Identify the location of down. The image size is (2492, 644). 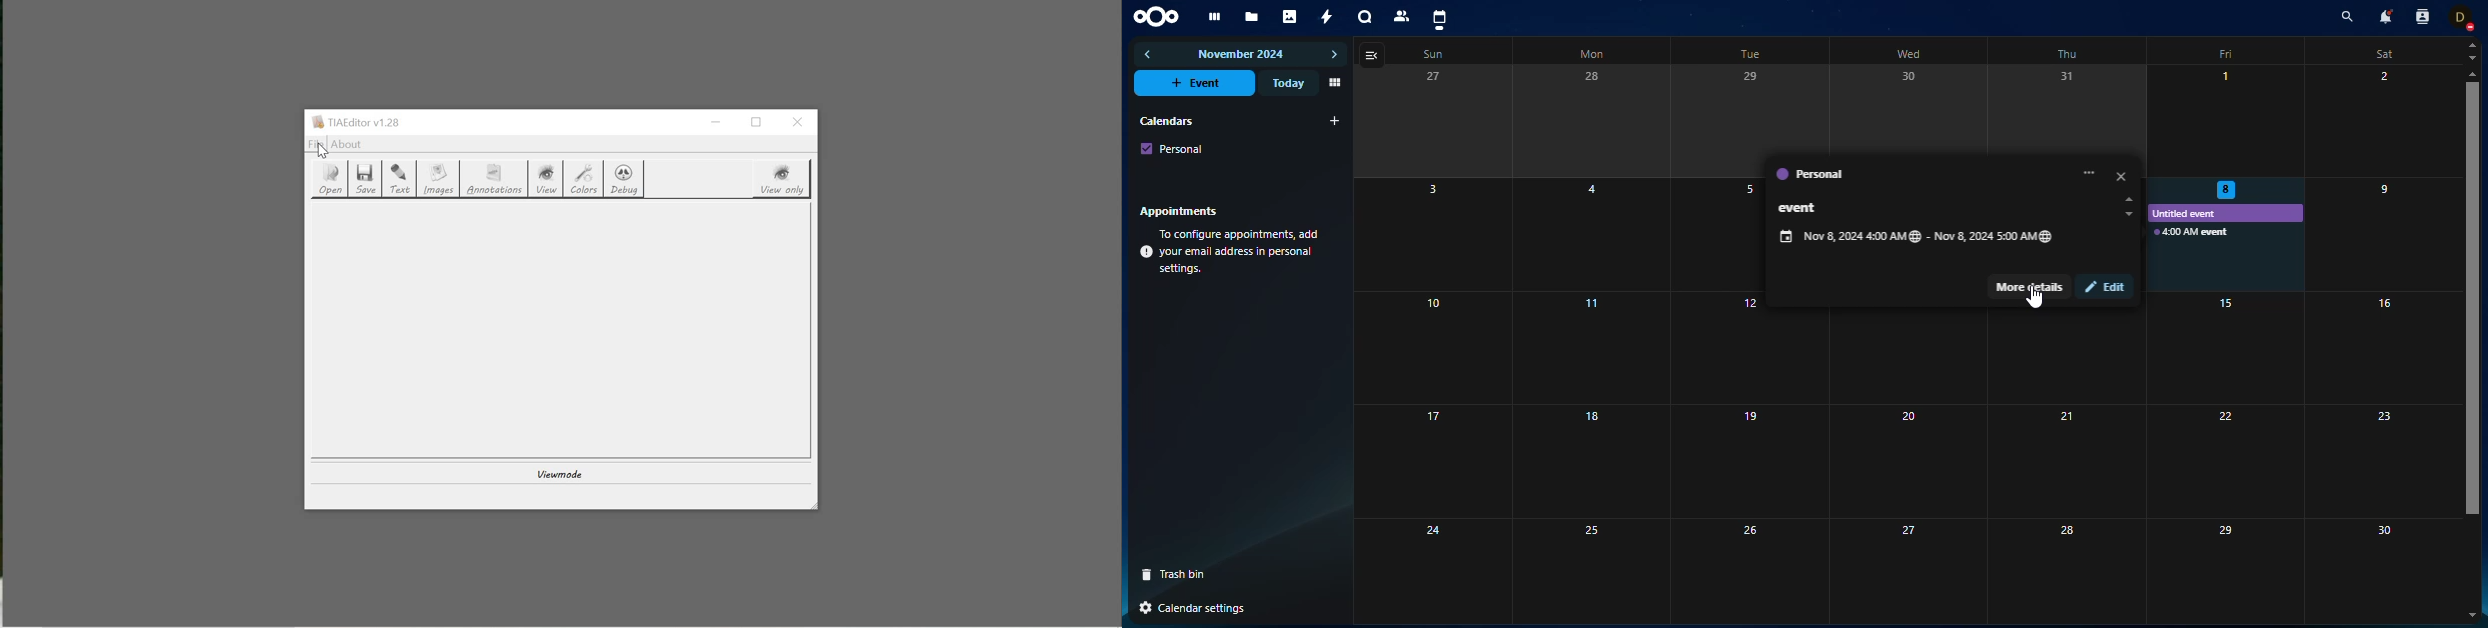
(2475, 613).